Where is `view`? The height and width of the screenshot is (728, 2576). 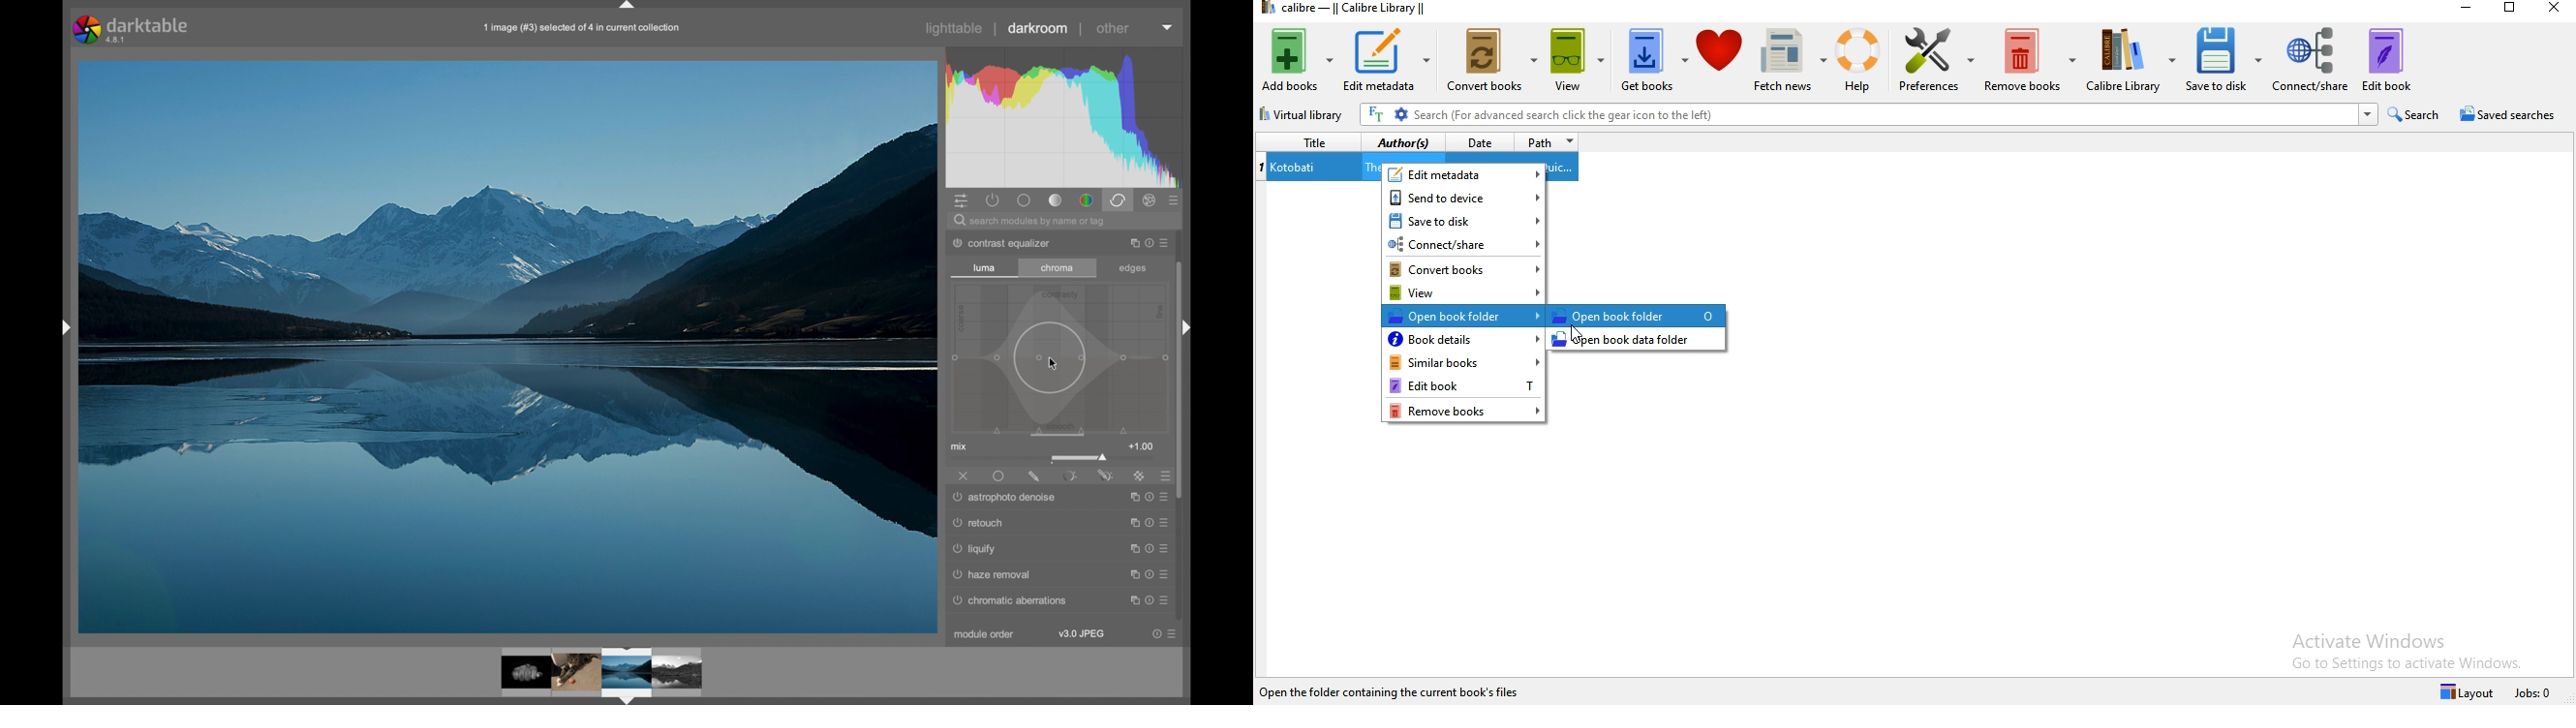 view is located at coordinates (1578, 64).